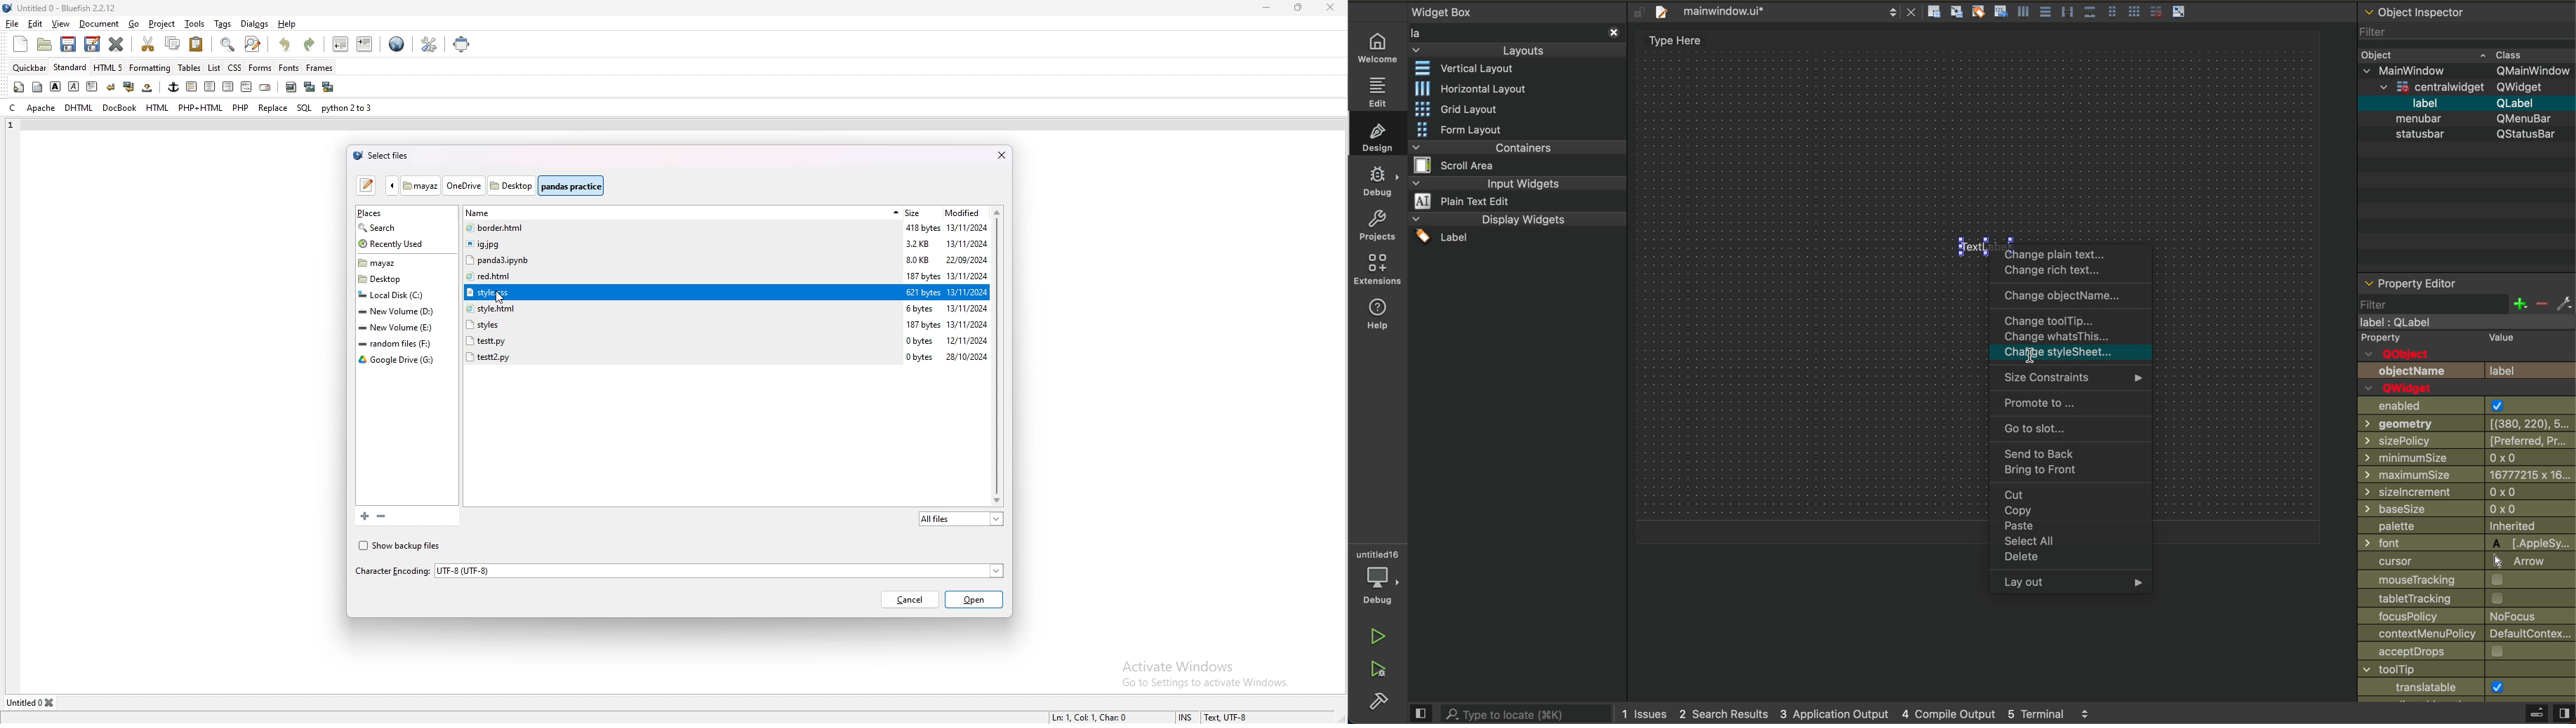 This screenshot has height=728, width=2576. What do you see at coordinates (495, 185) in the screenshot?
I see `folder path` at bounding box center [495, 185].